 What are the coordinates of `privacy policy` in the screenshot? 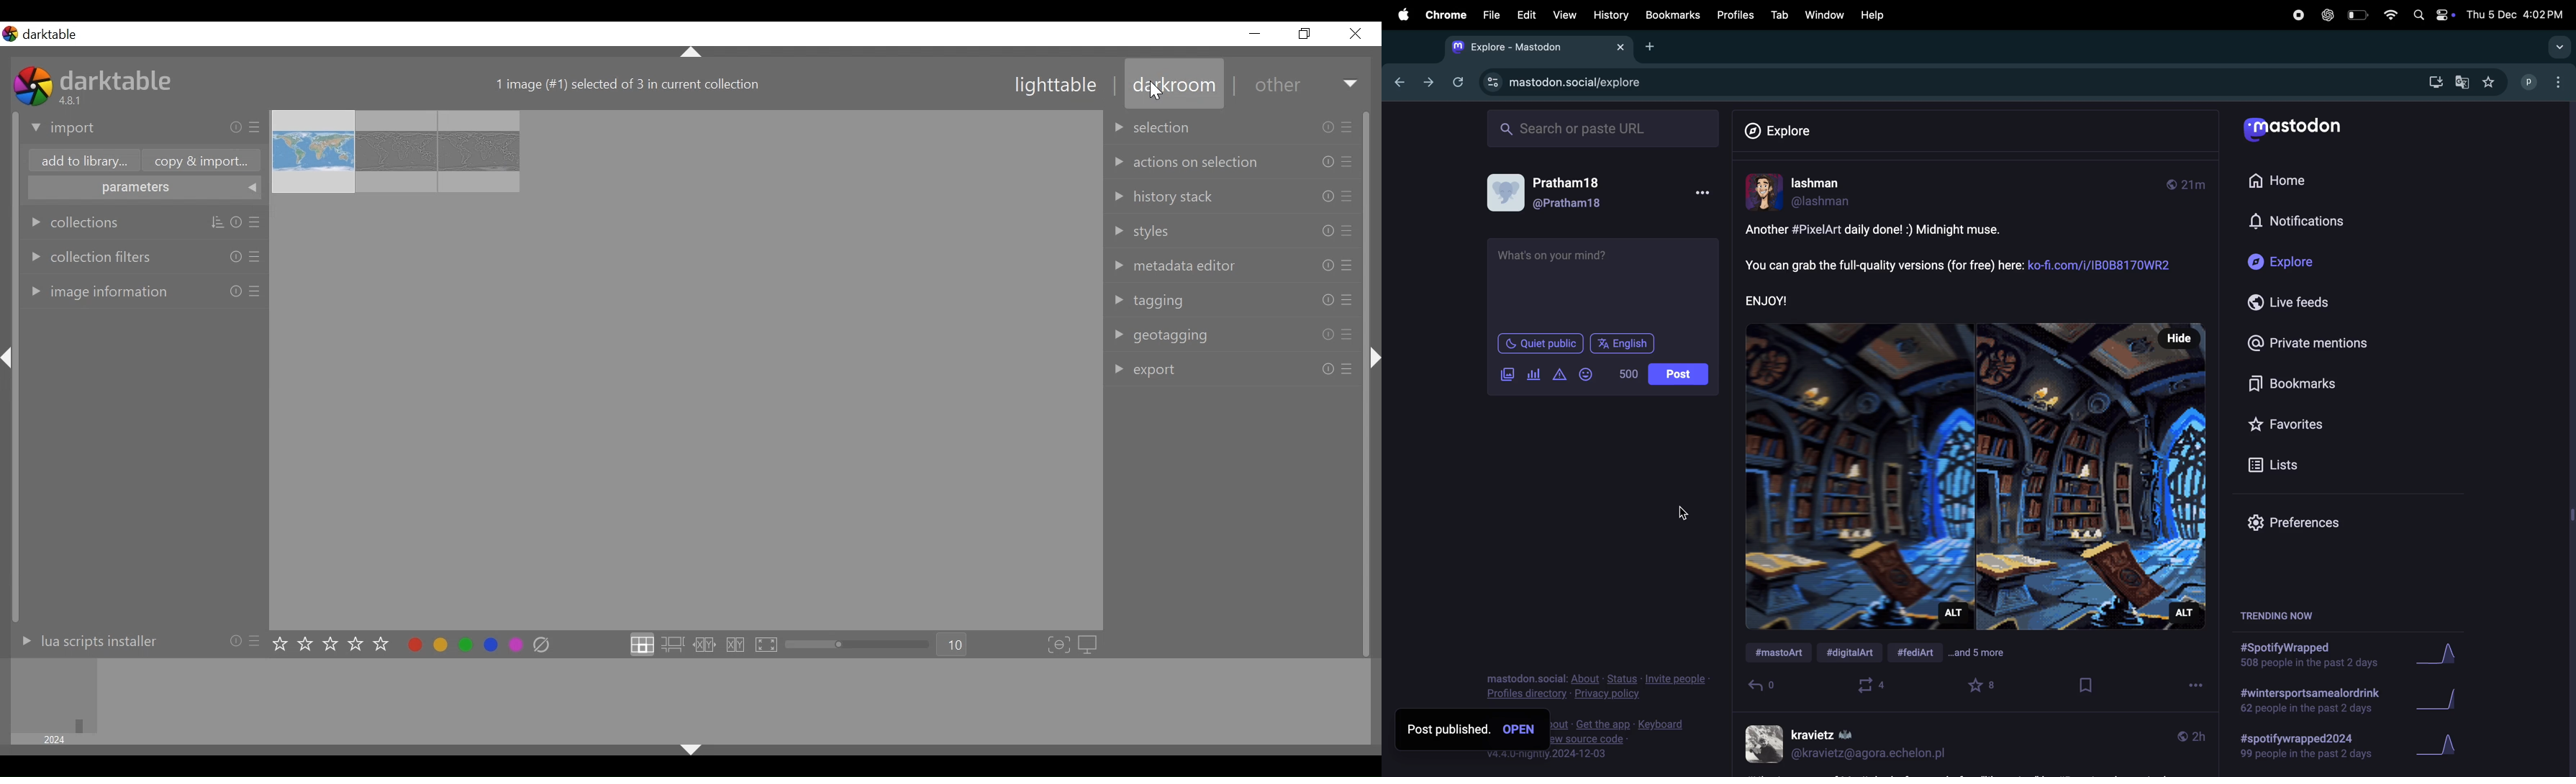 It's located at (1599, 686).